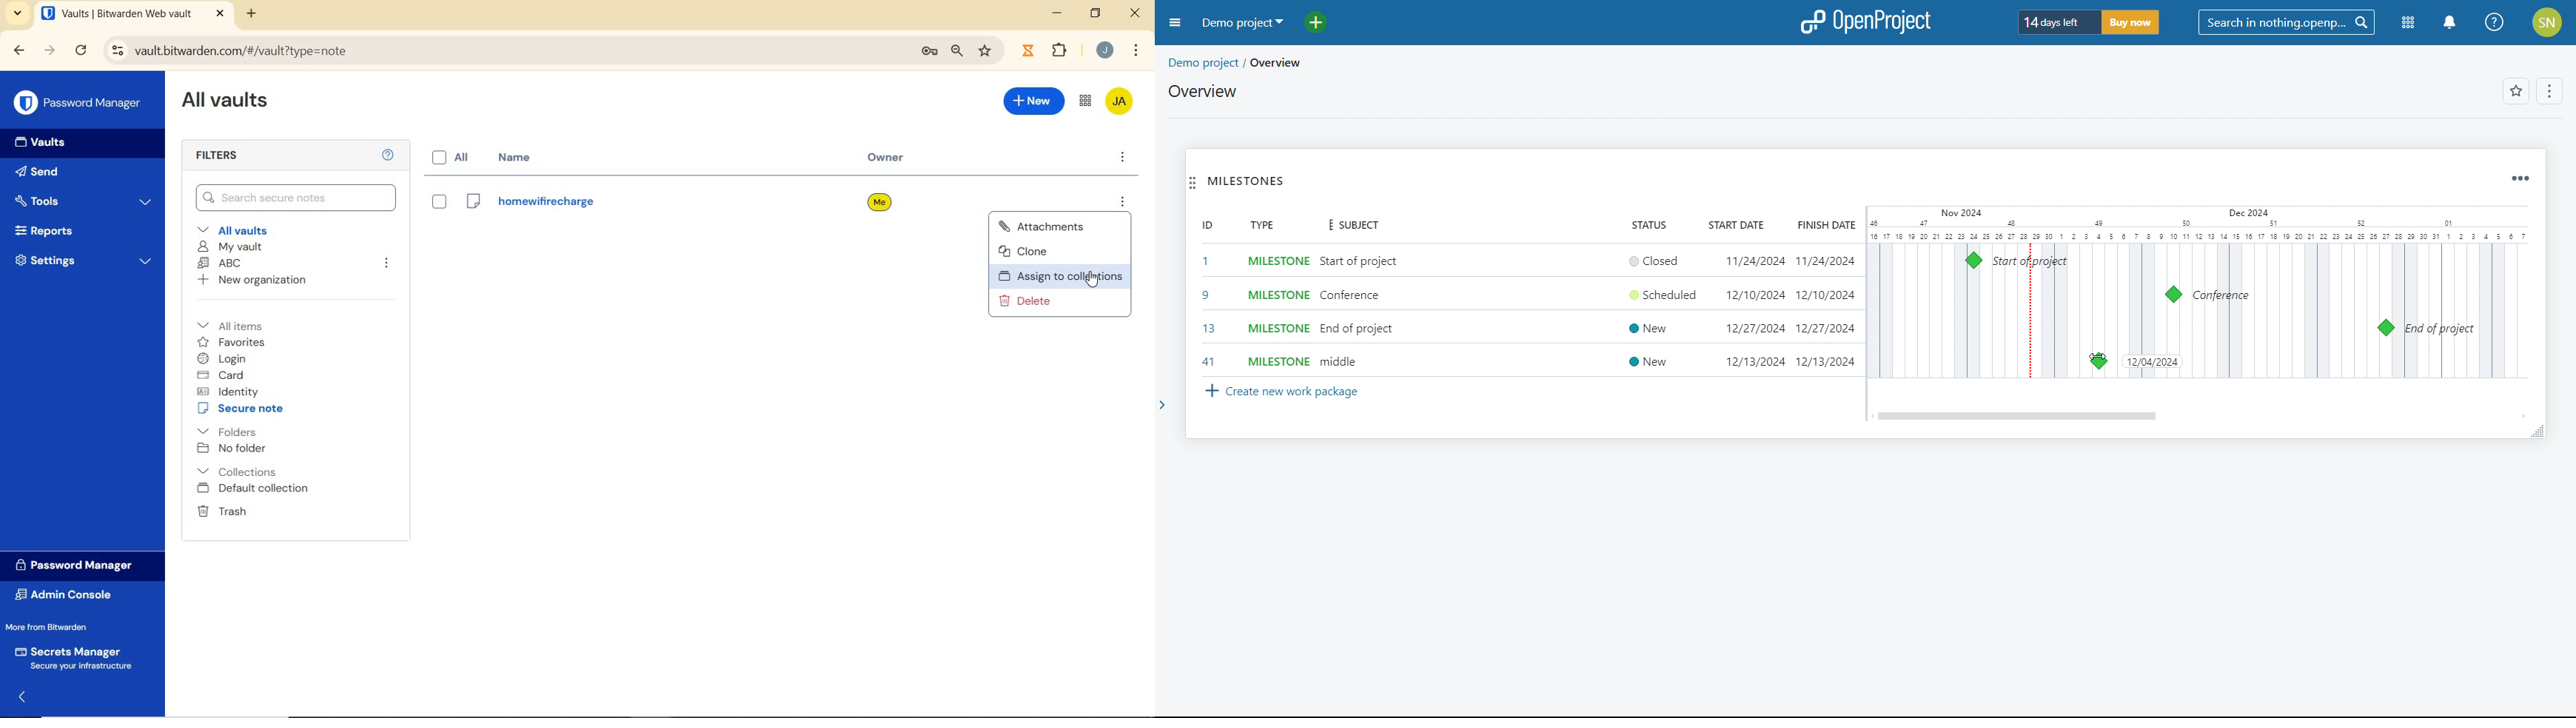  I want to click on owner, so click(891, 159).